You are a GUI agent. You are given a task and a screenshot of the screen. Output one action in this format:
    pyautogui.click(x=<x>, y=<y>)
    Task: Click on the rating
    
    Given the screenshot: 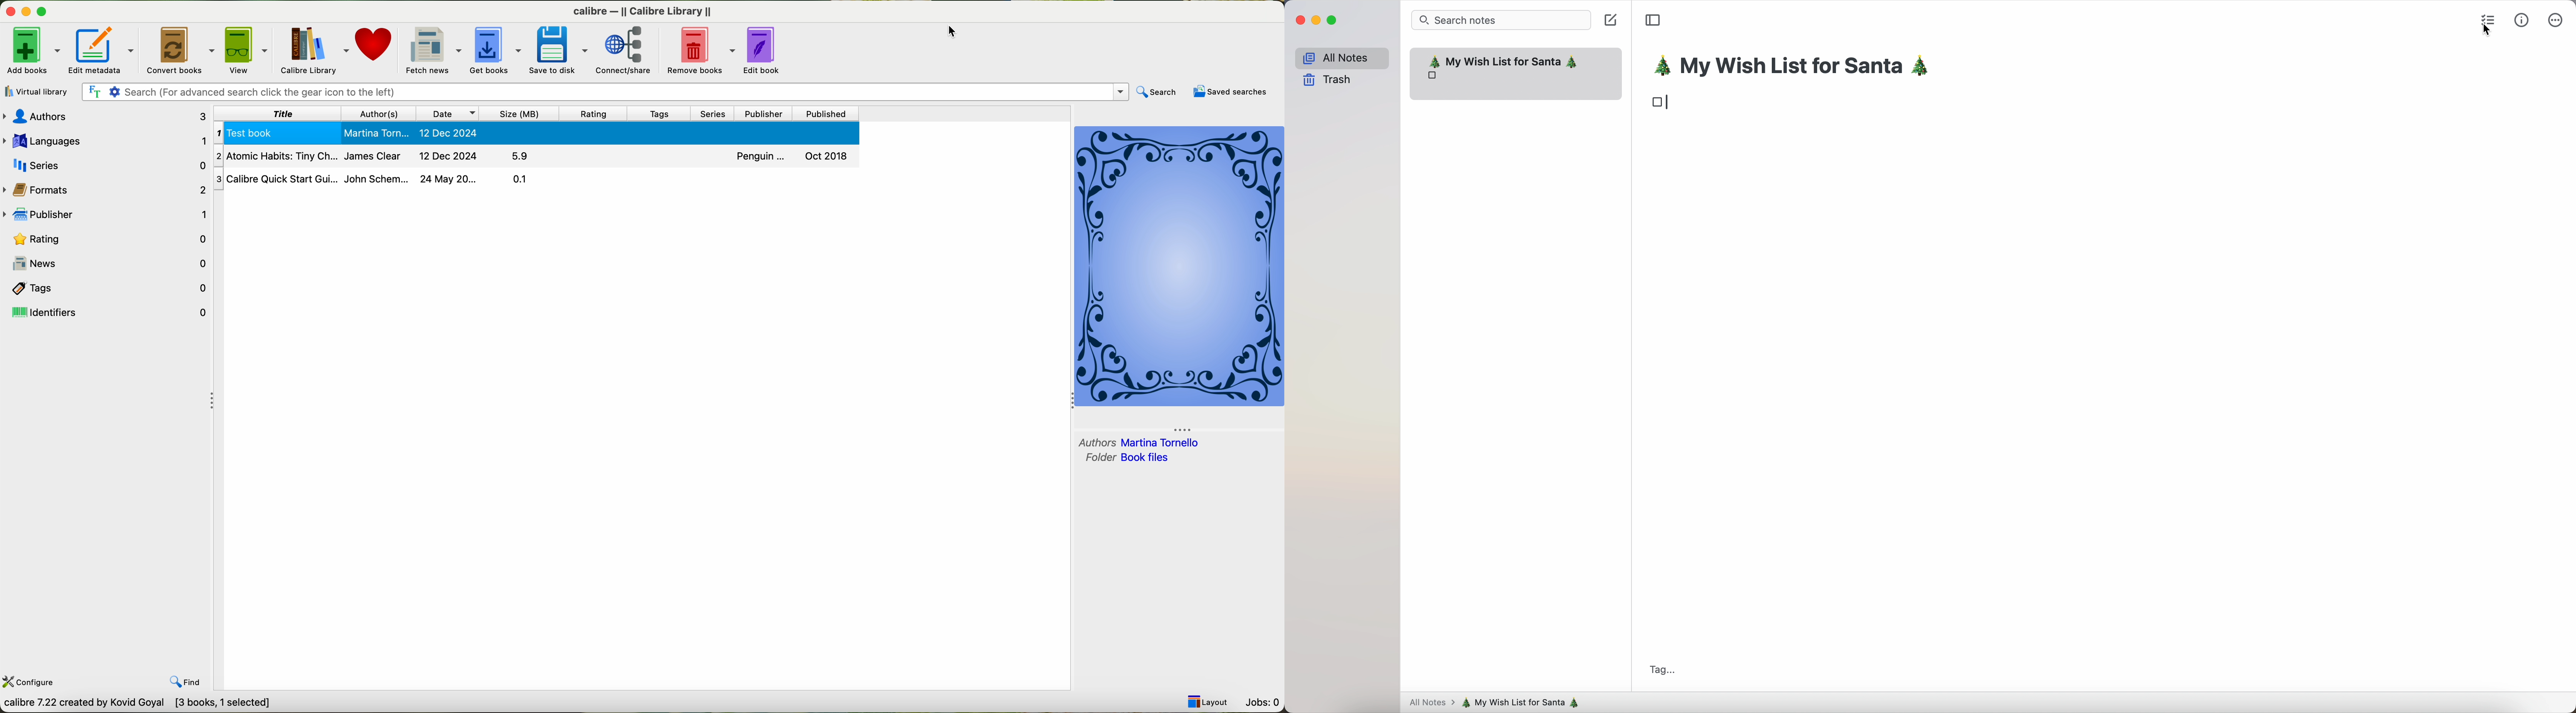 What is the action you would take?
    pyautogui.click(x=106, y=238)
    